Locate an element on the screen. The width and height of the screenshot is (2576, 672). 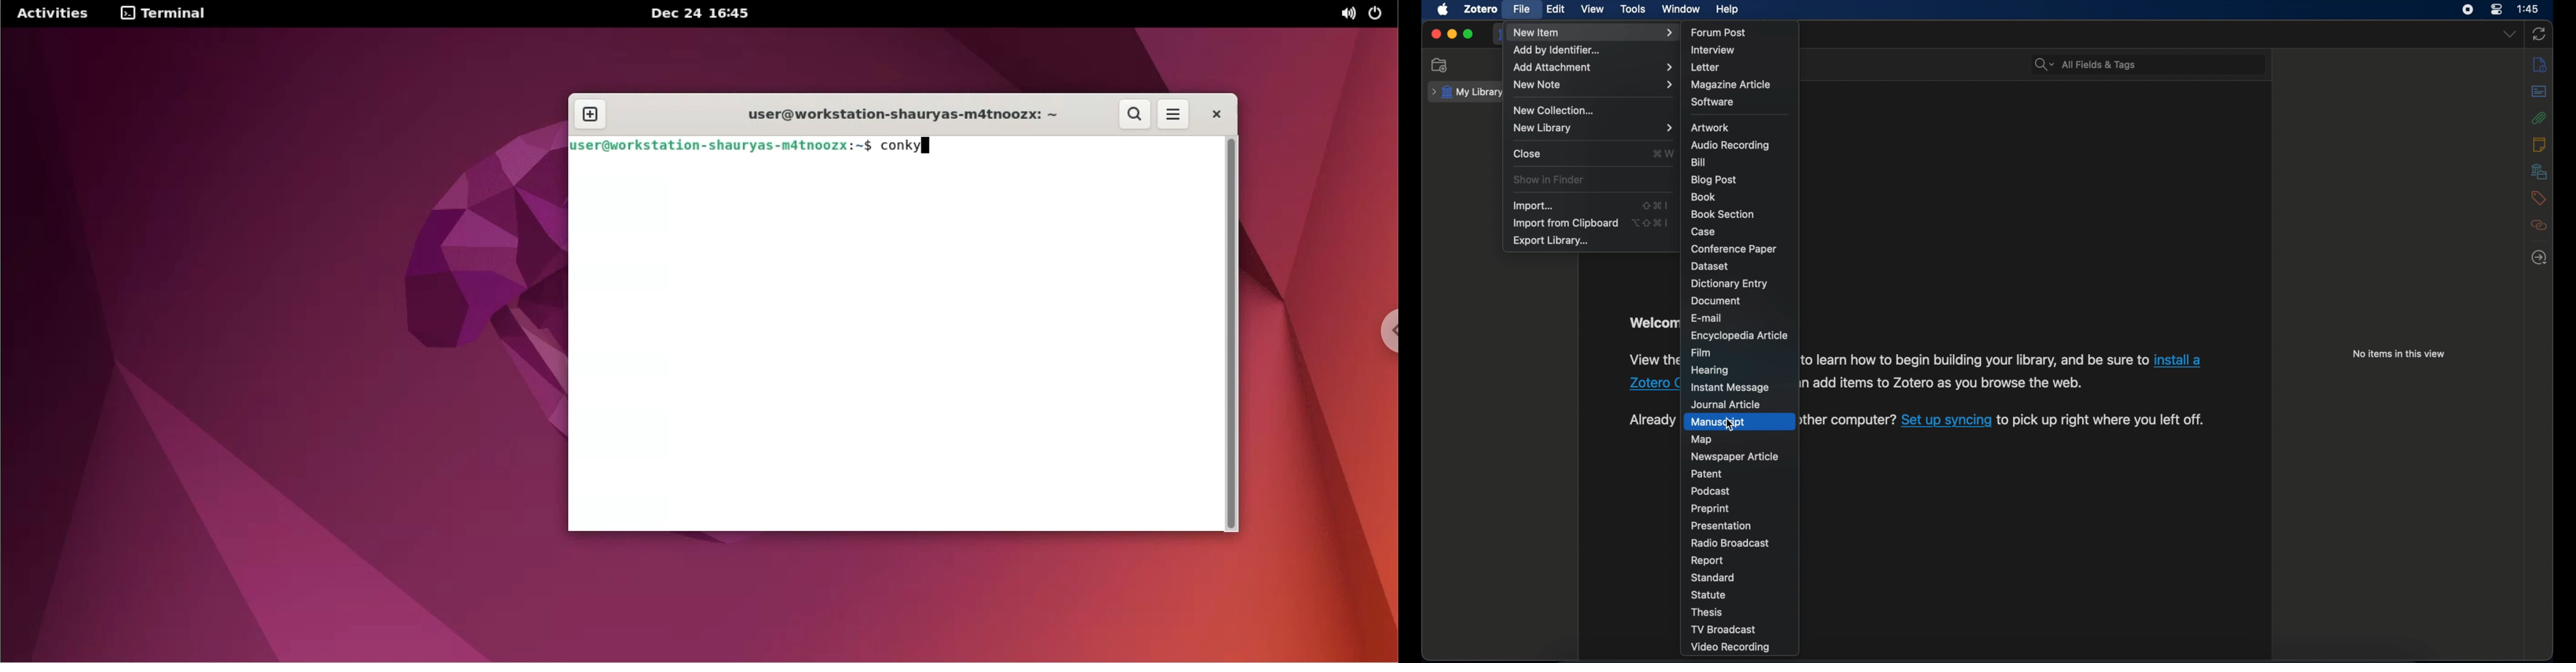
import from clipboard is located at coordinates (1565, 223).